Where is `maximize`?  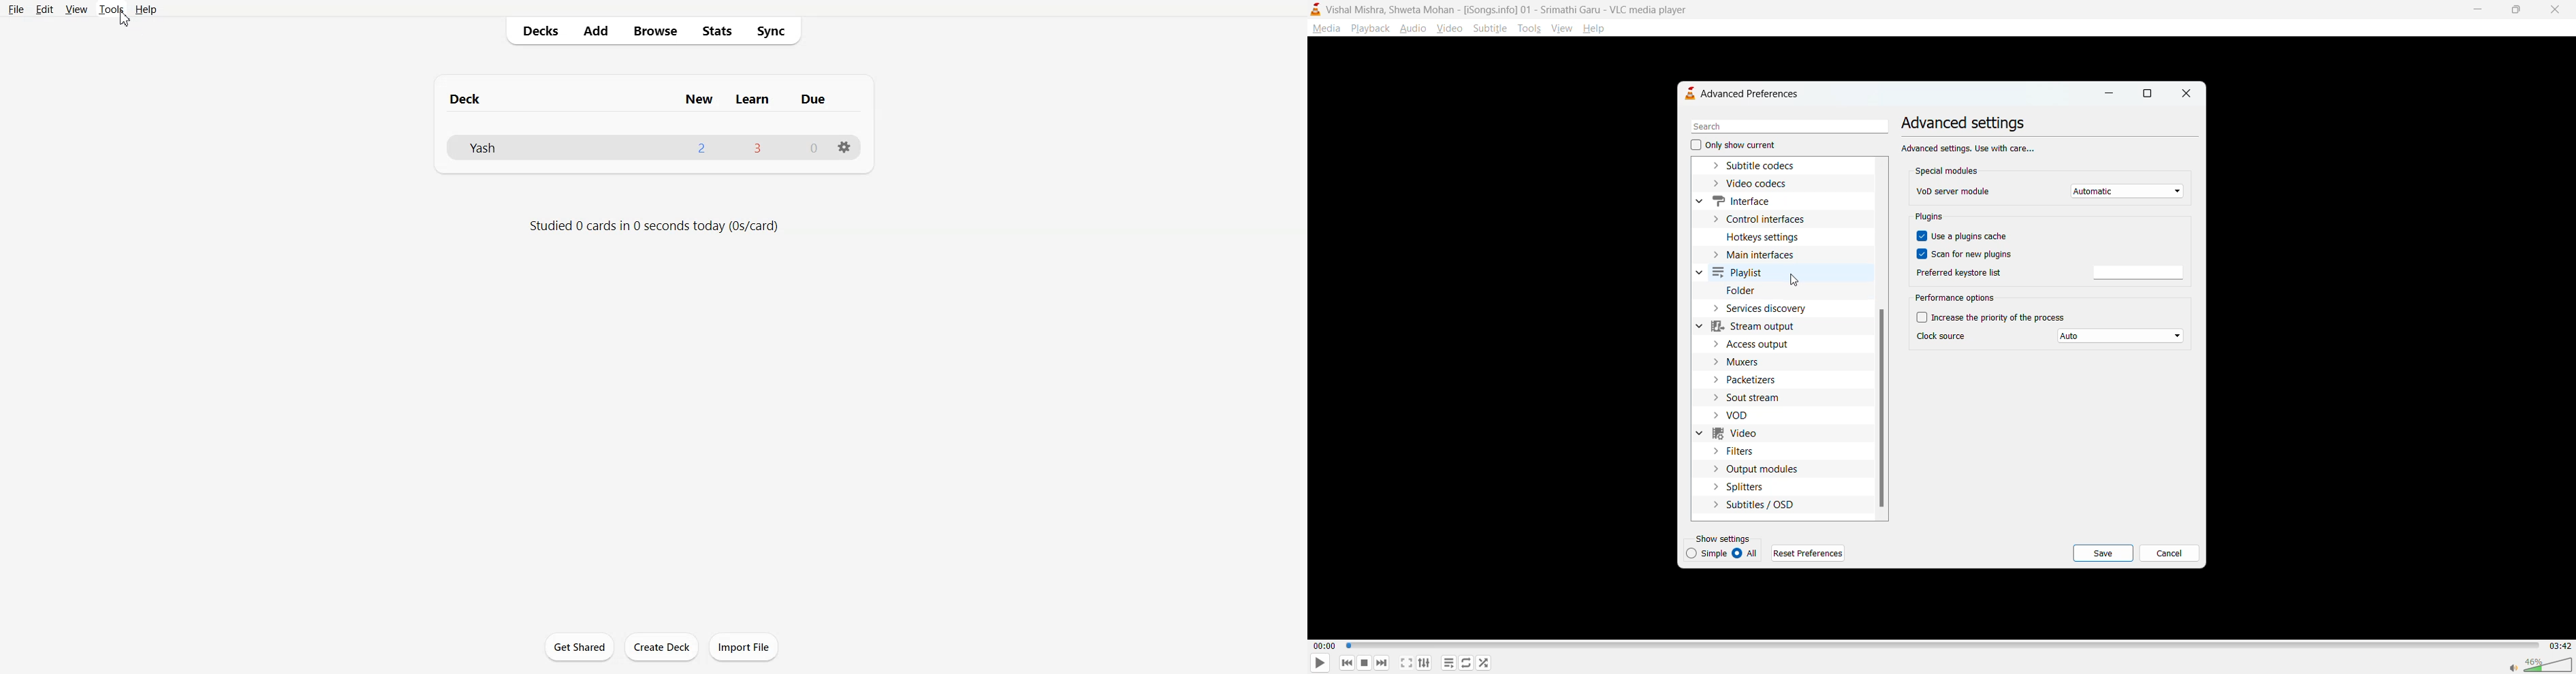 maximize is located at coordinates (2148, 95).